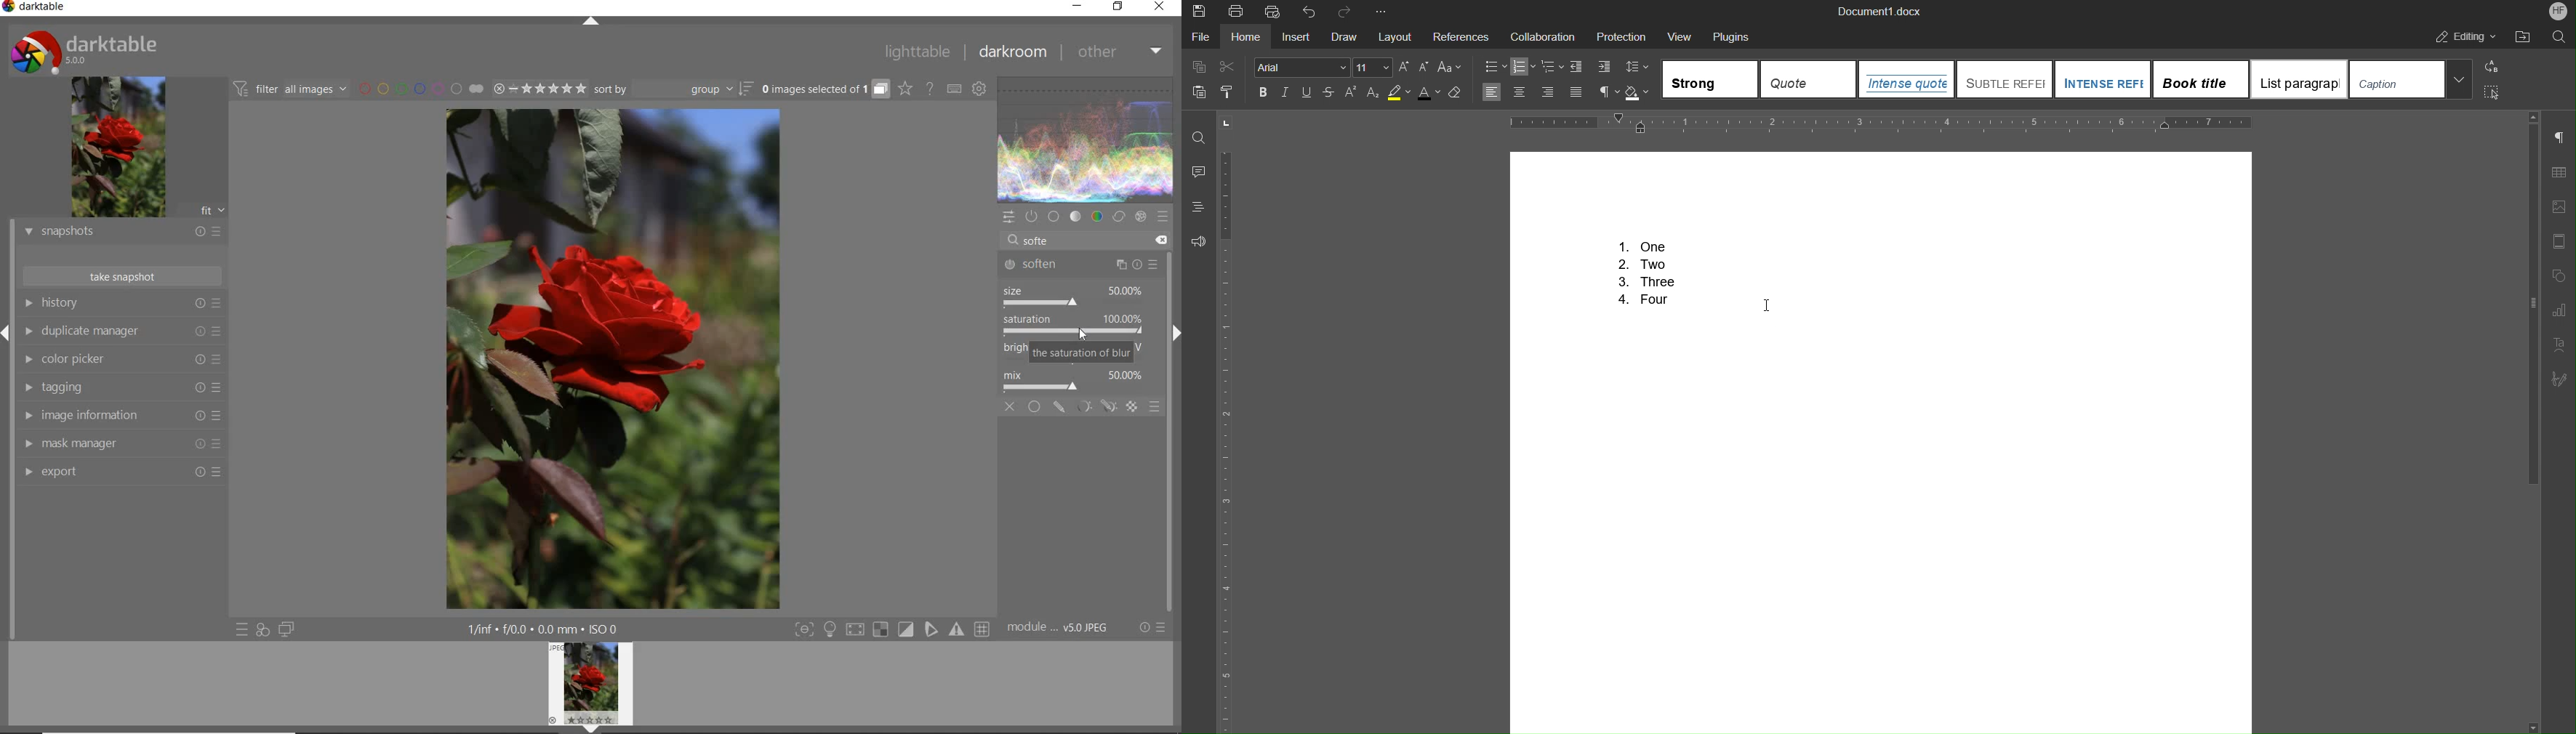 The width and height of the screenshot is (2576, 756). Describe the element at coordinates (38, 8) in the screenshot. I see `system name` at that location.